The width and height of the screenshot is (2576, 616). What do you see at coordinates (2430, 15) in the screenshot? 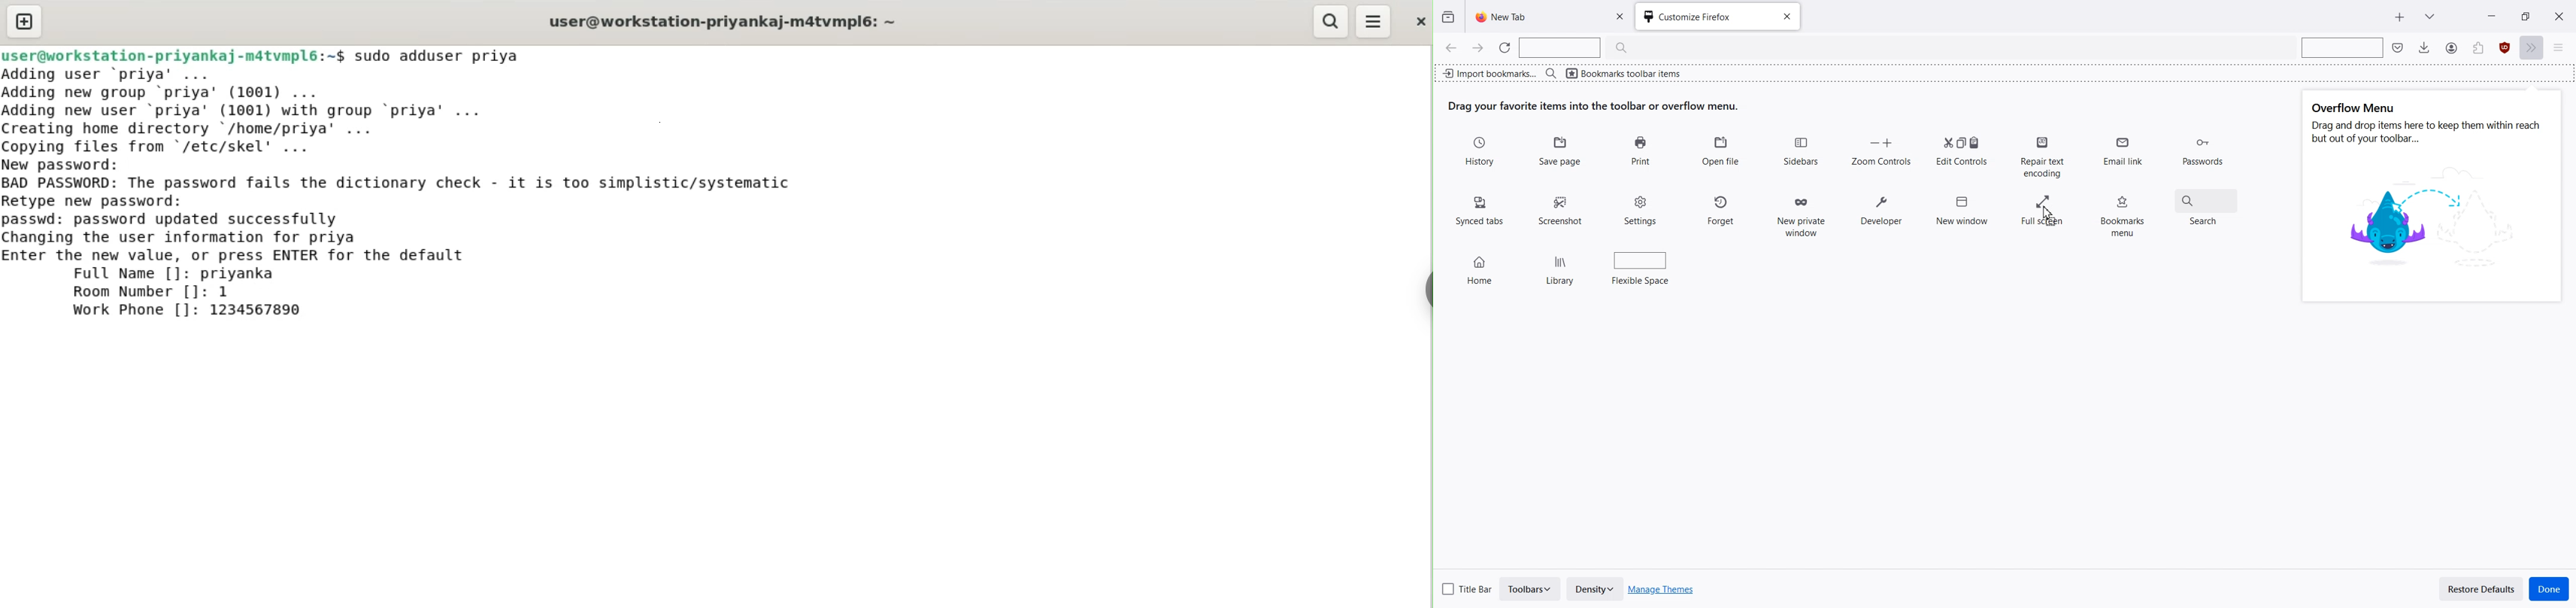
I see `List all tab` at bounding box center [2430, 15].